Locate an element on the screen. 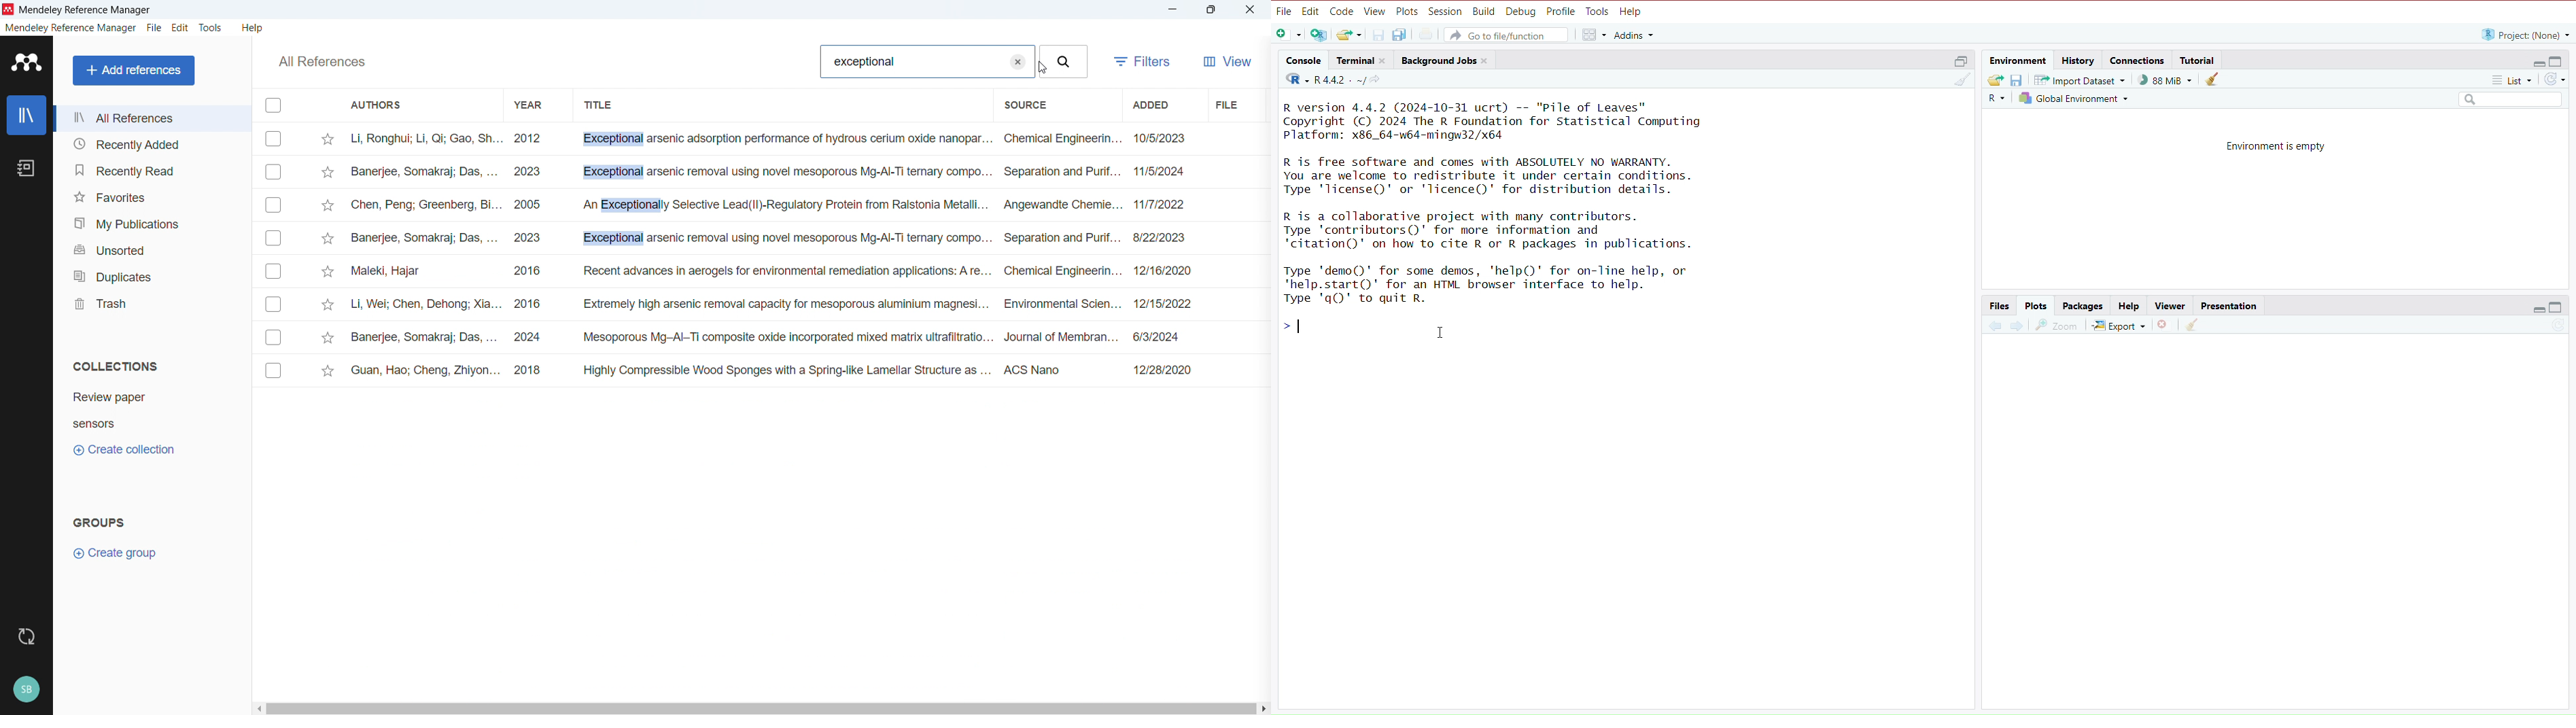  Refresh list is located at coordinates (2557, 325).